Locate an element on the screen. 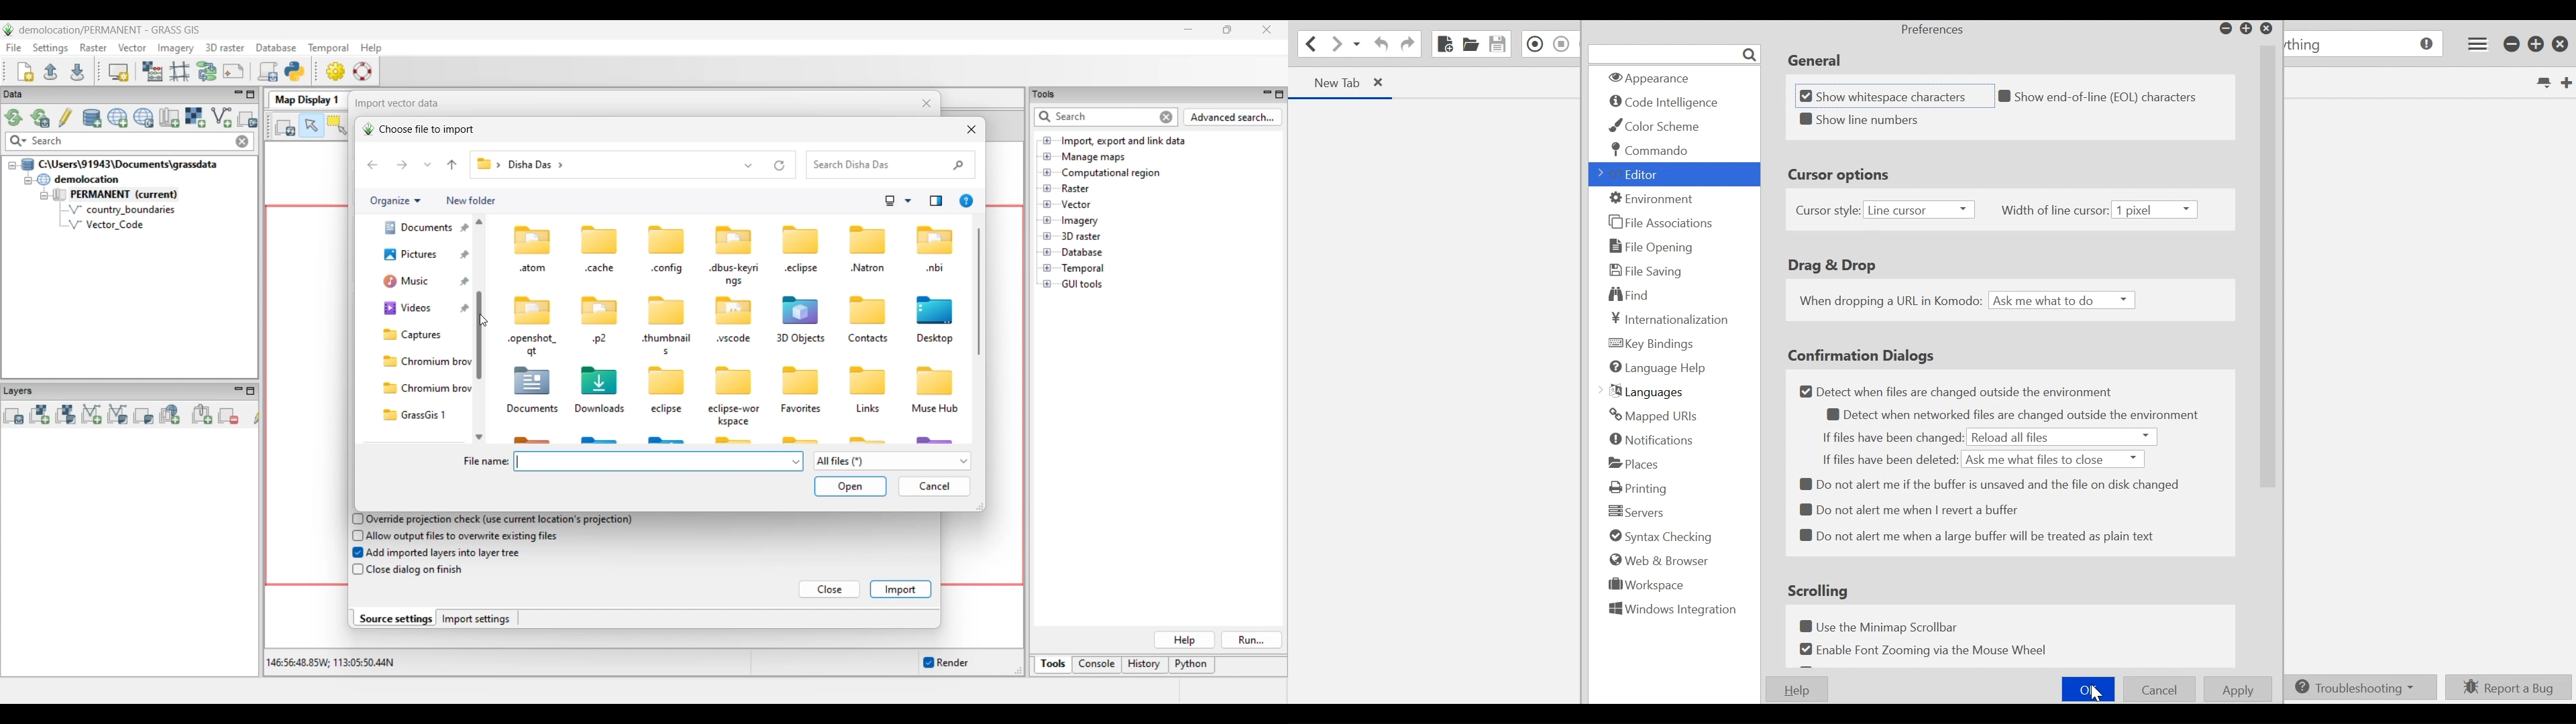 This screenshot has height=728, width=2576. 8 Do not alert me if the buffer is unsaved and the file on disk changed is located at coordinates (1991, 482).